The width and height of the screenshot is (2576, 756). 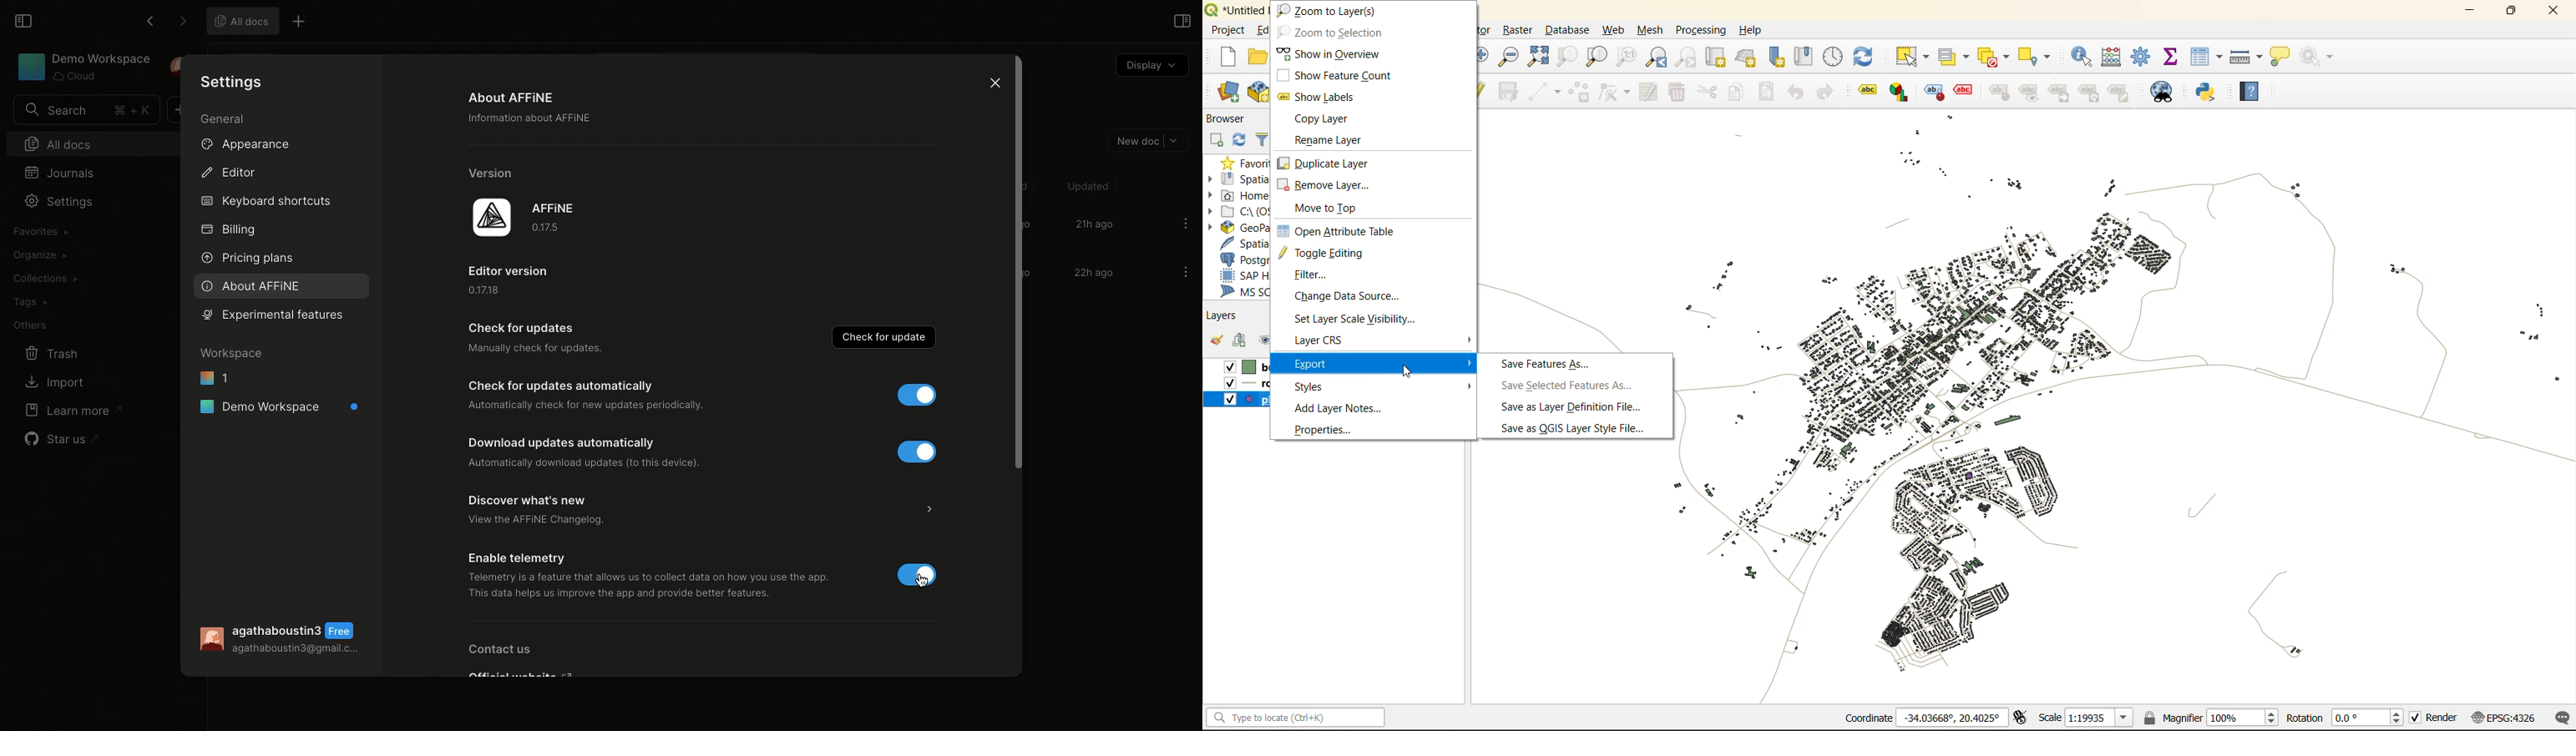 I want to click on toggle display of unplaced, so click(x=1965, y=92).